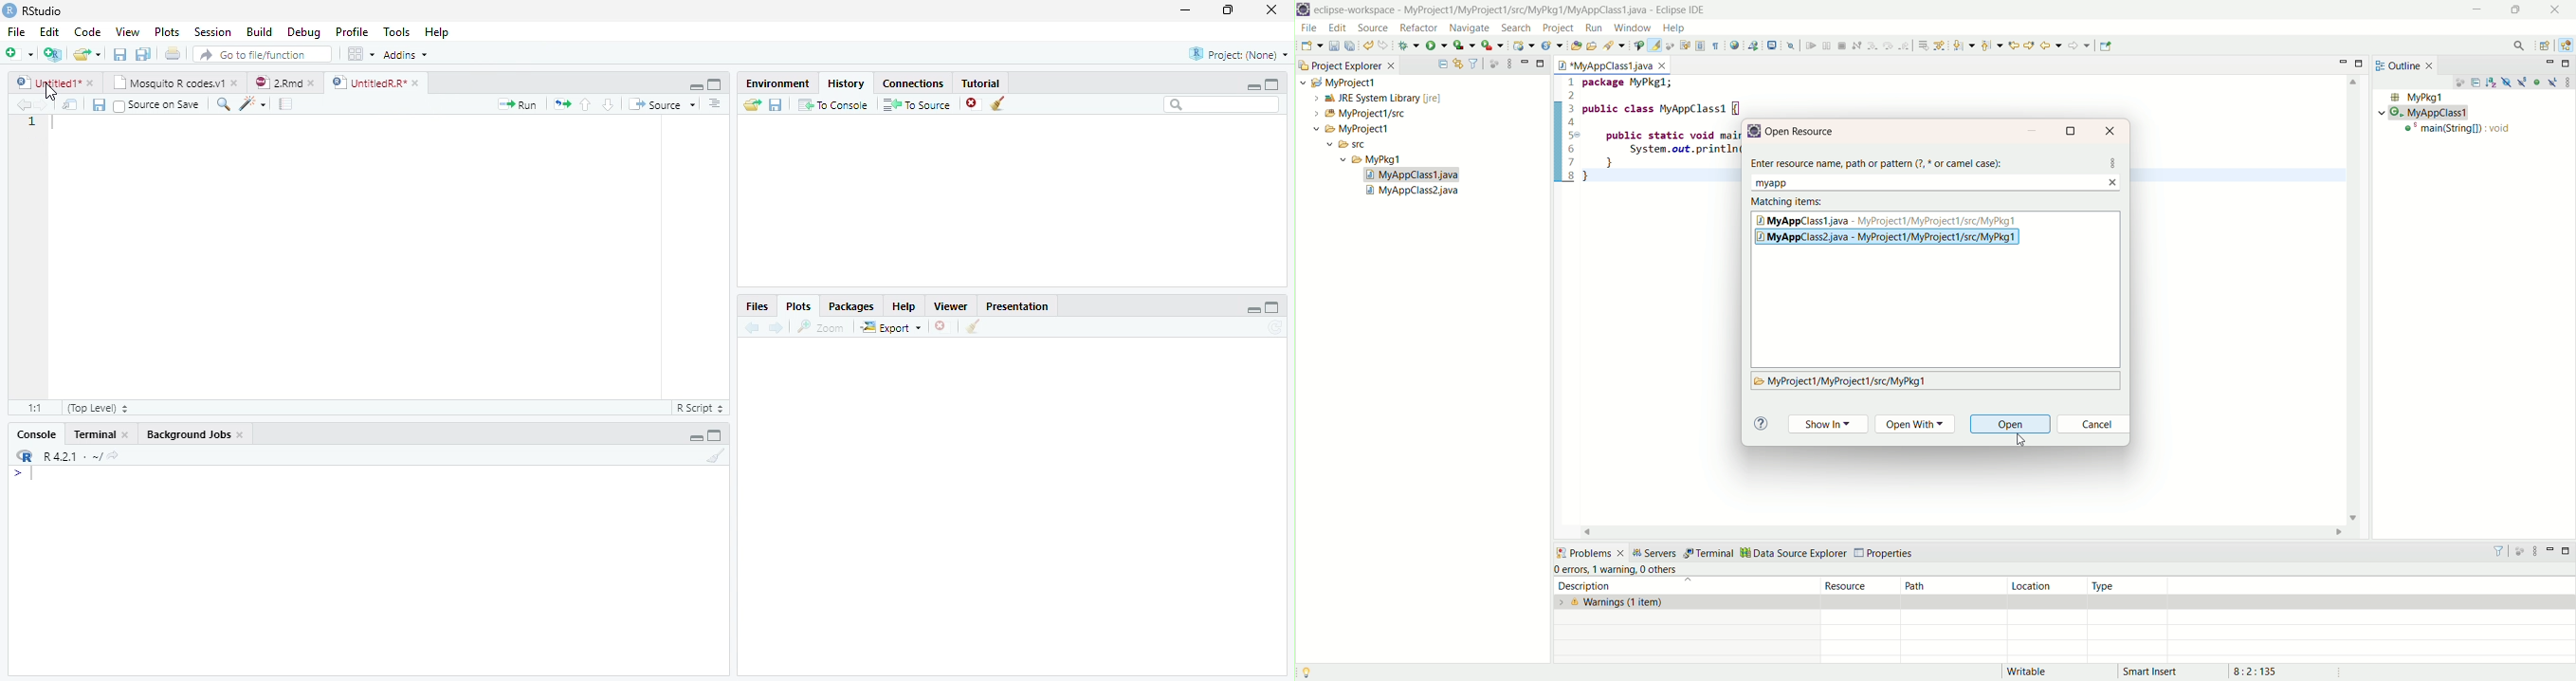 This screenshot has height=700, width=2576. Describe the element at coordinates (2568, 63) in the screenshot. I see `maximize` at that location.